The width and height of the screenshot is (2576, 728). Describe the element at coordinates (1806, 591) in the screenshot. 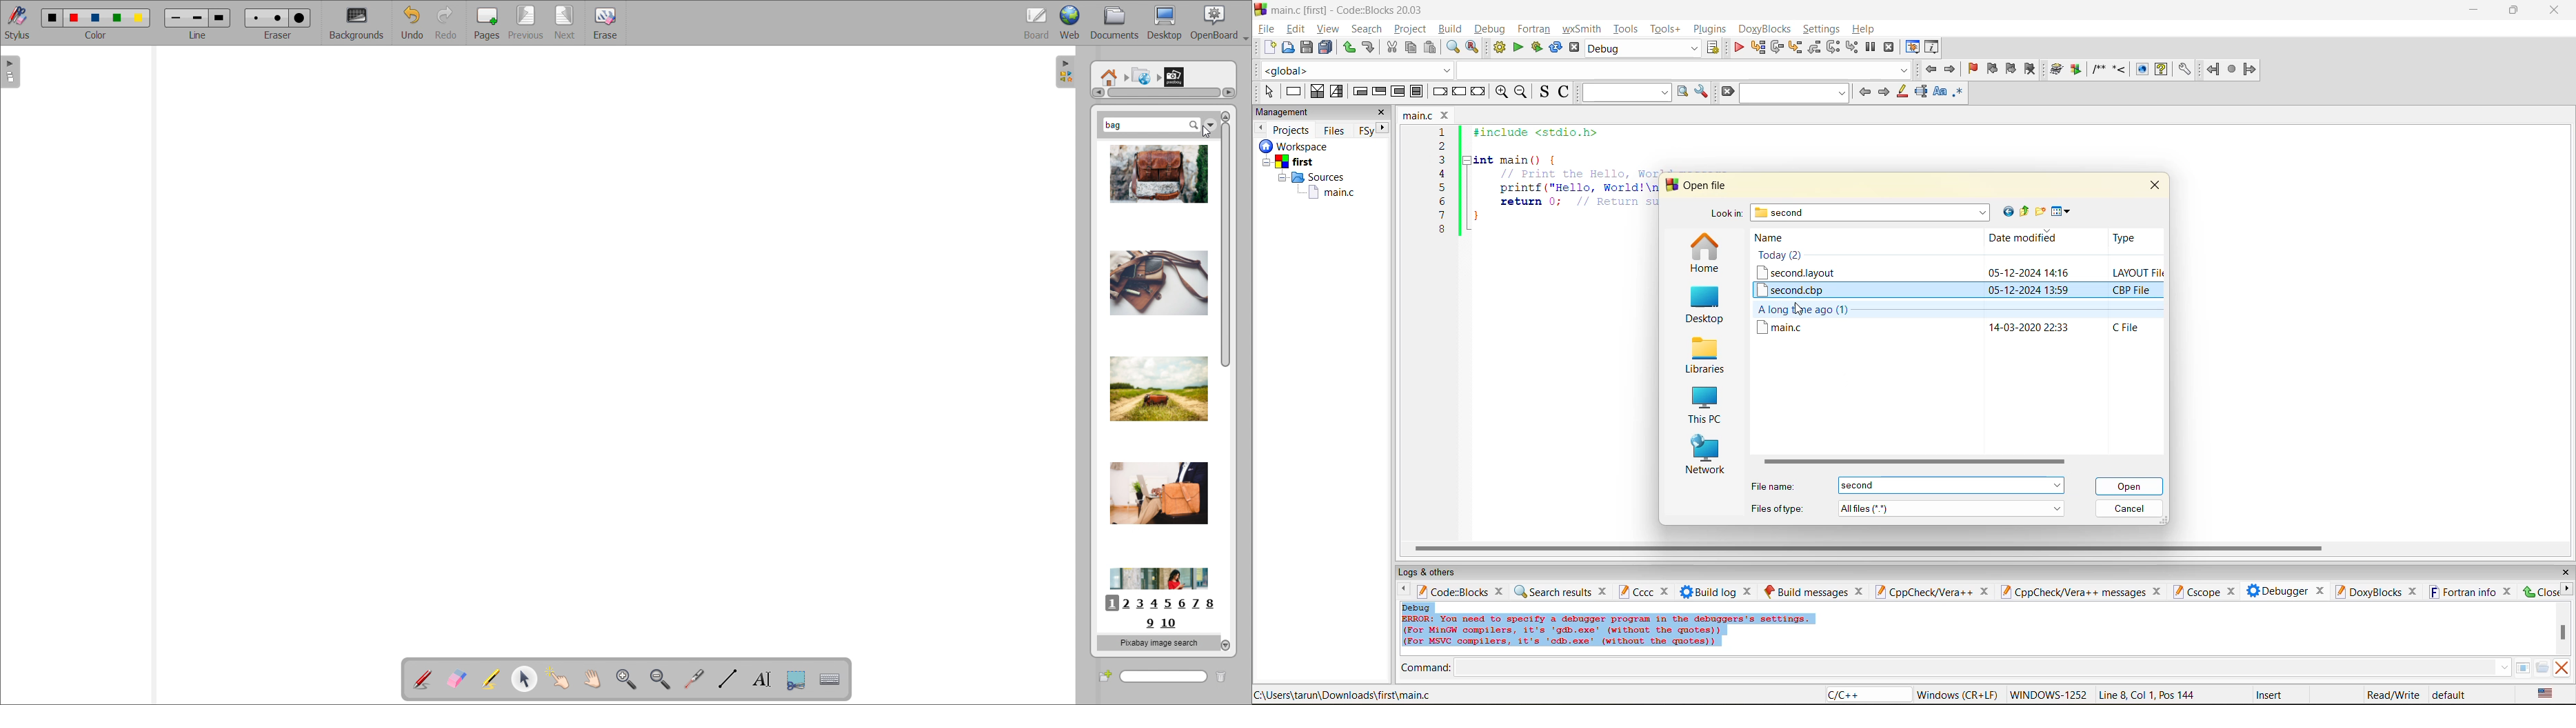

I see `build messages` at that location.